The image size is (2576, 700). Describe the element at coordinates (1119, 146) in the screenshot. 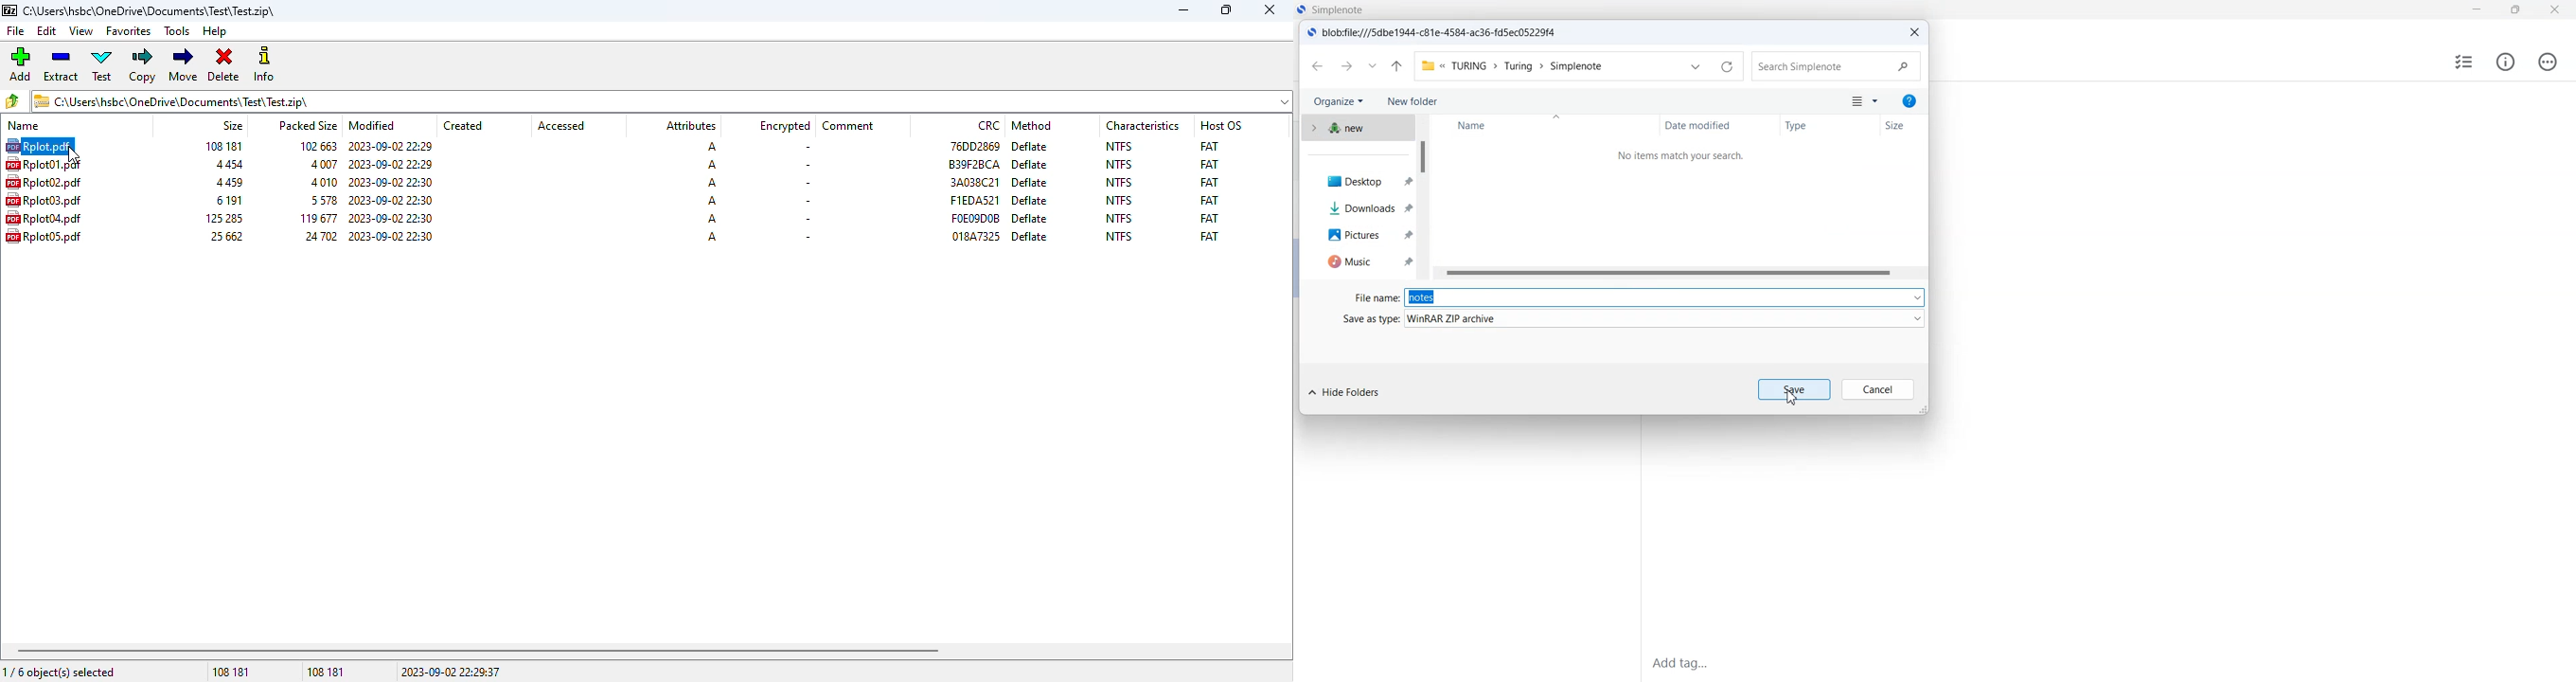

I see `NTFS` at that location.